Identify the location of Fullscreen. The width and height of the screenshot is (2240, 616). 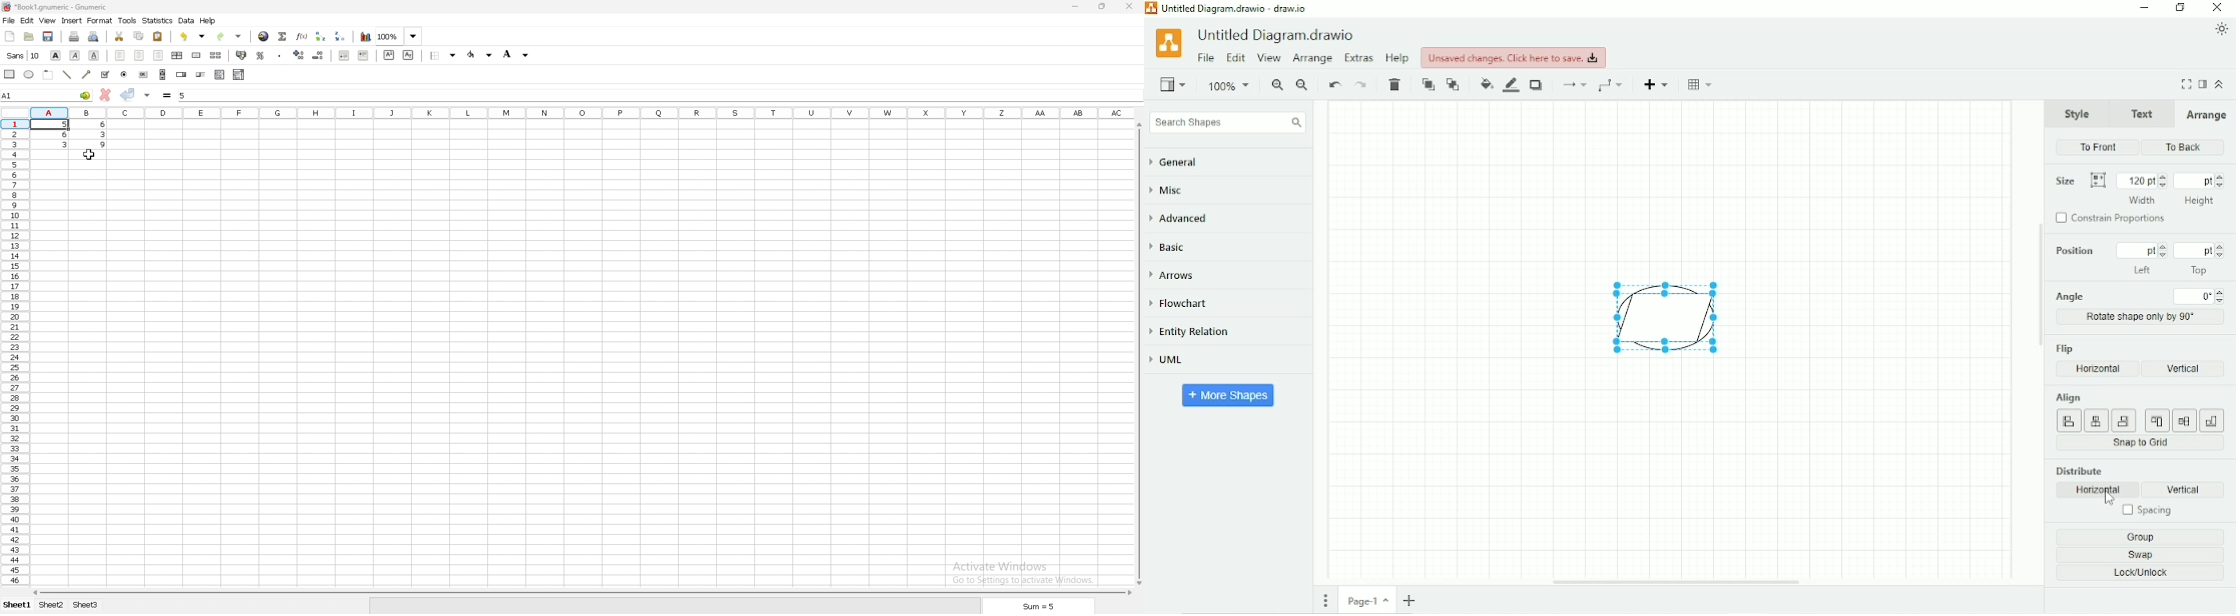
(2186, 84).